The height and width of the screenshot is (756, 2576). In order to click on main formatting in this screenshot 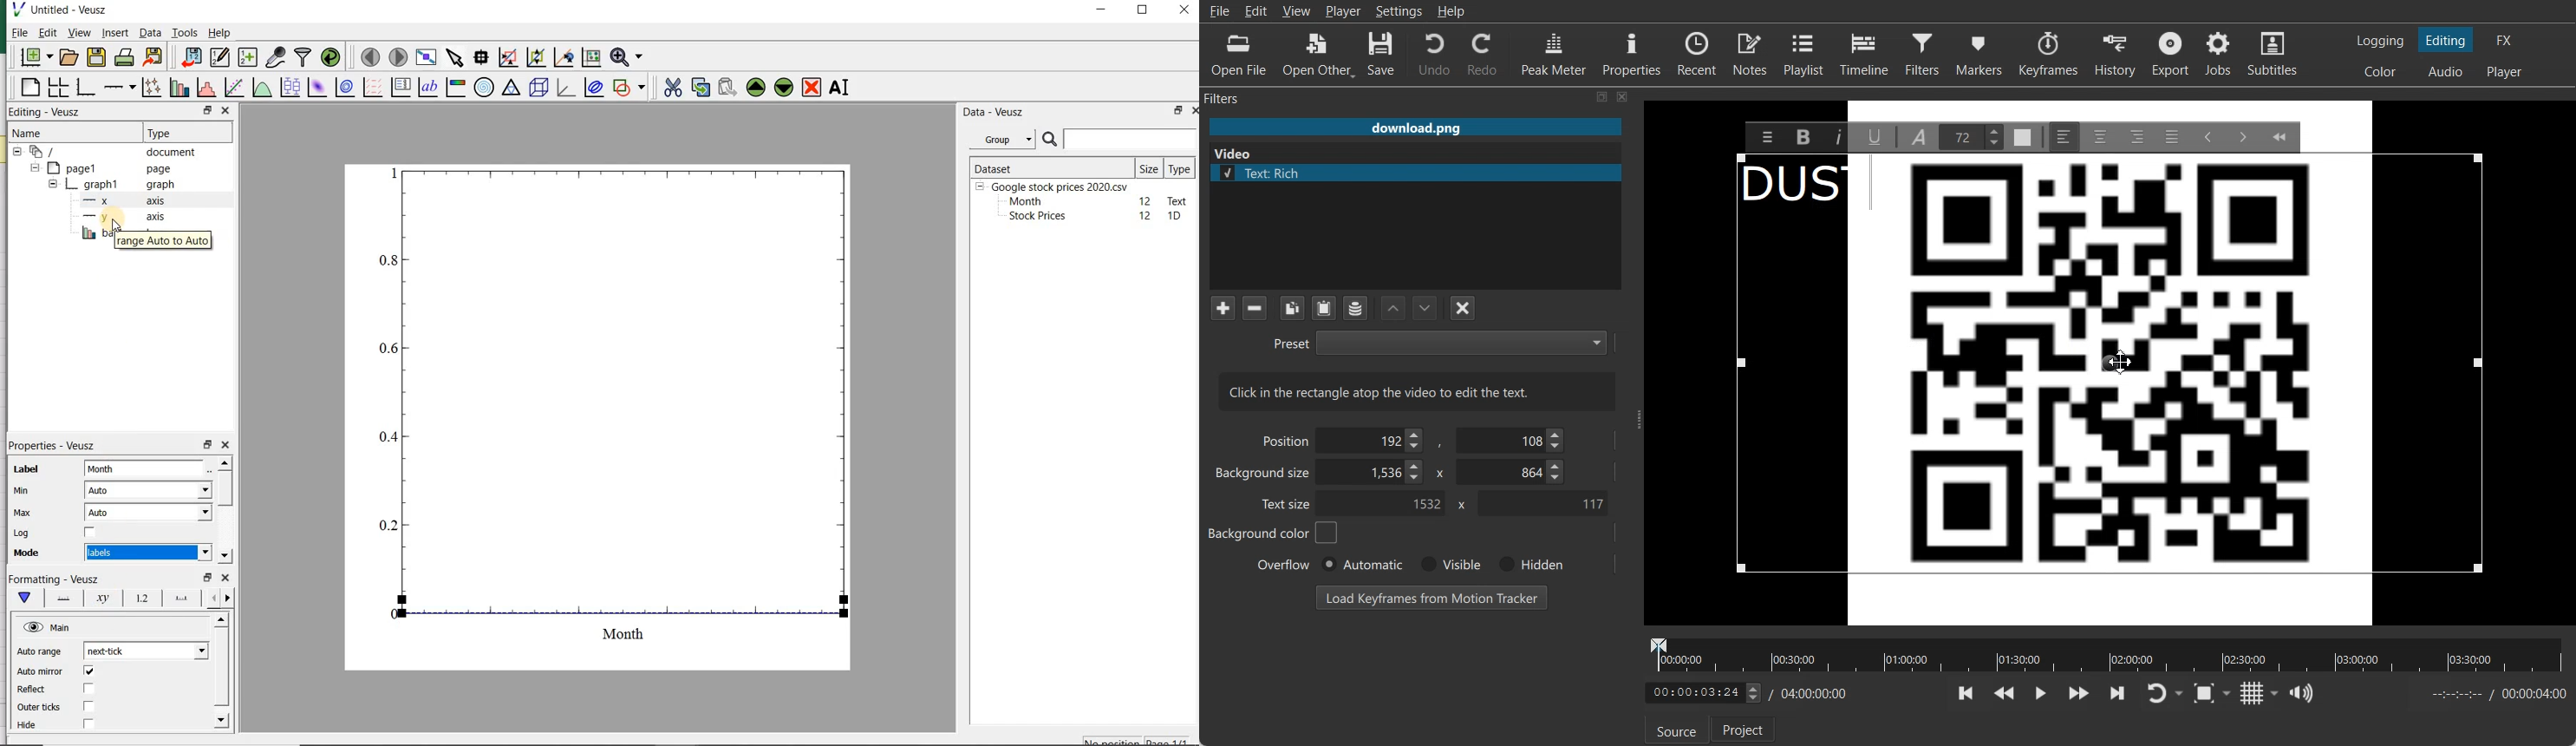, I will do `click(21, 597)`.